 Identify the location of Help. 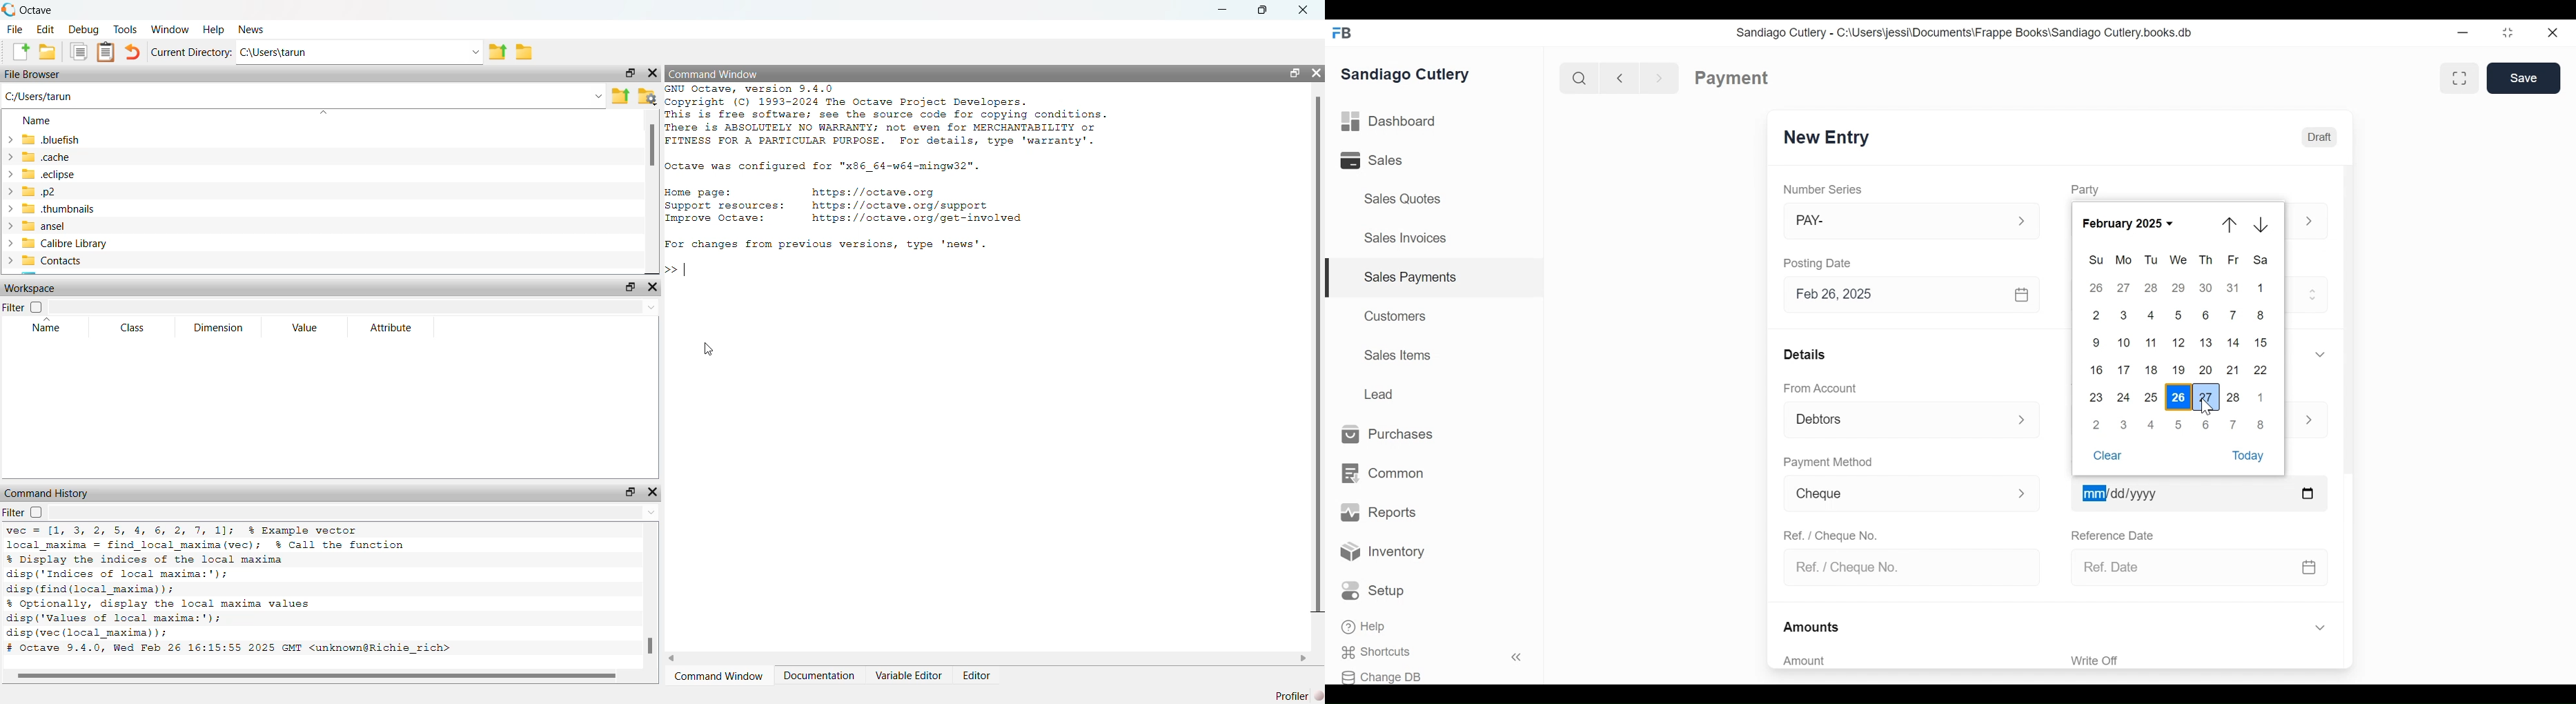
(1365, 628).